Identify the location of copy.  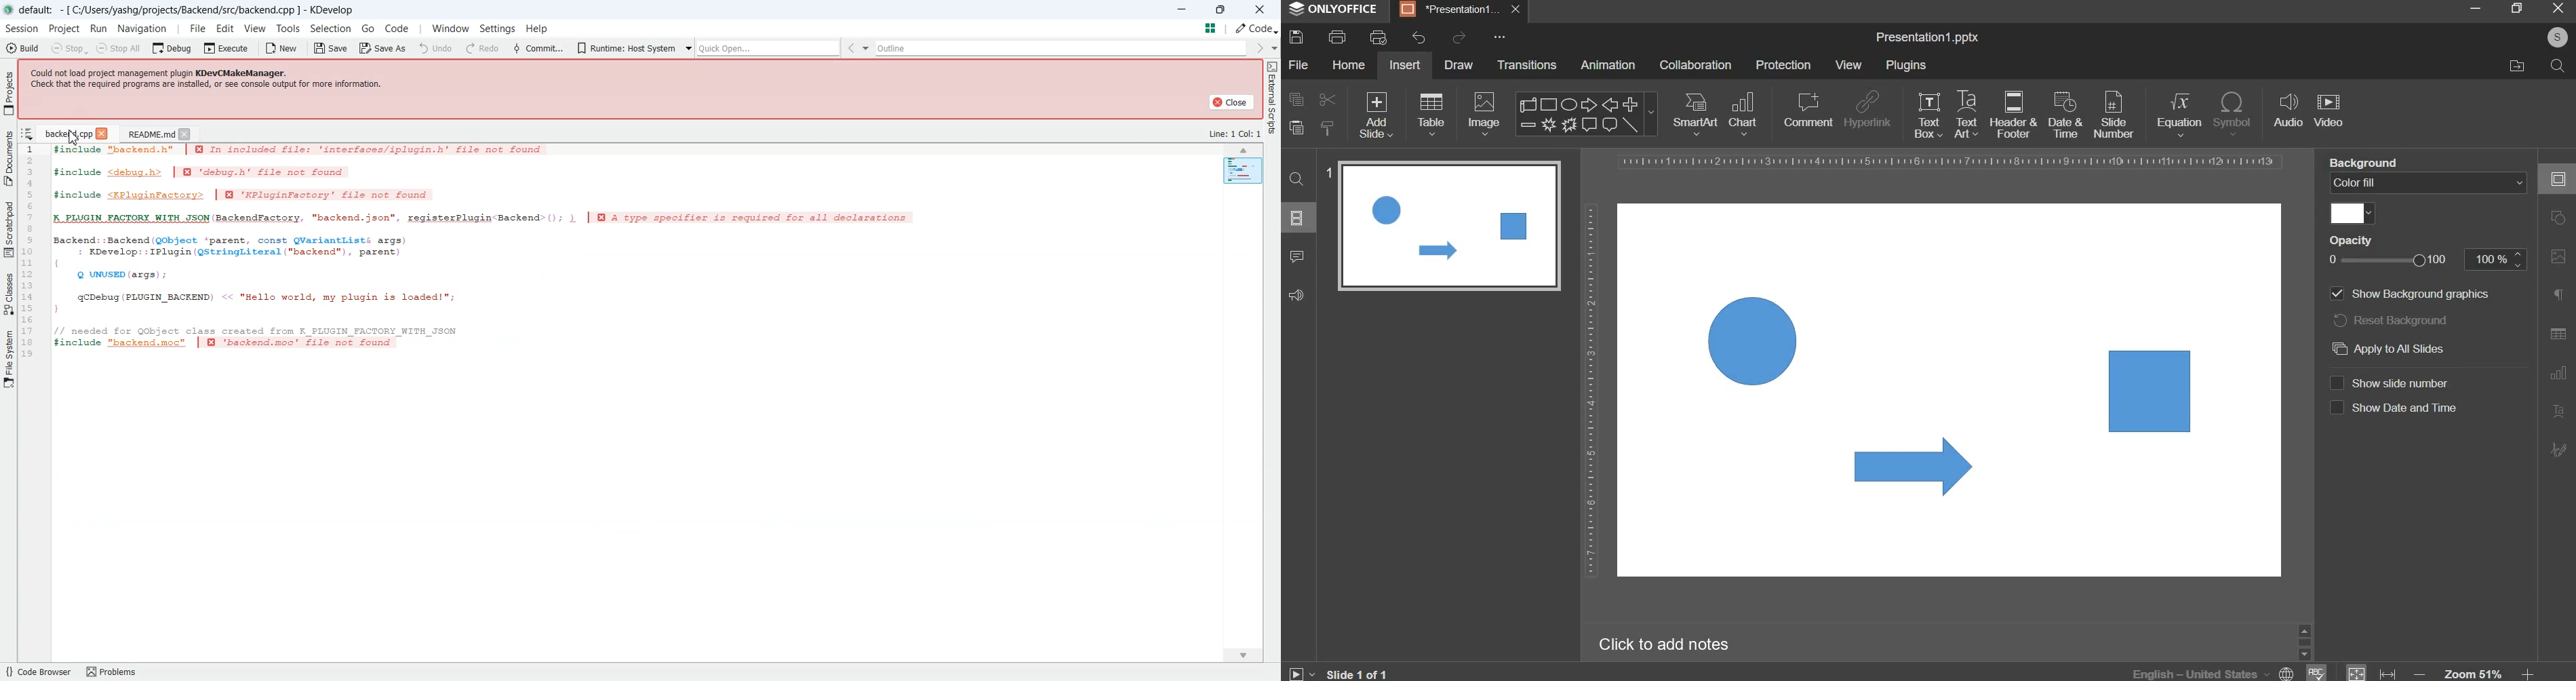
(1296, 99).